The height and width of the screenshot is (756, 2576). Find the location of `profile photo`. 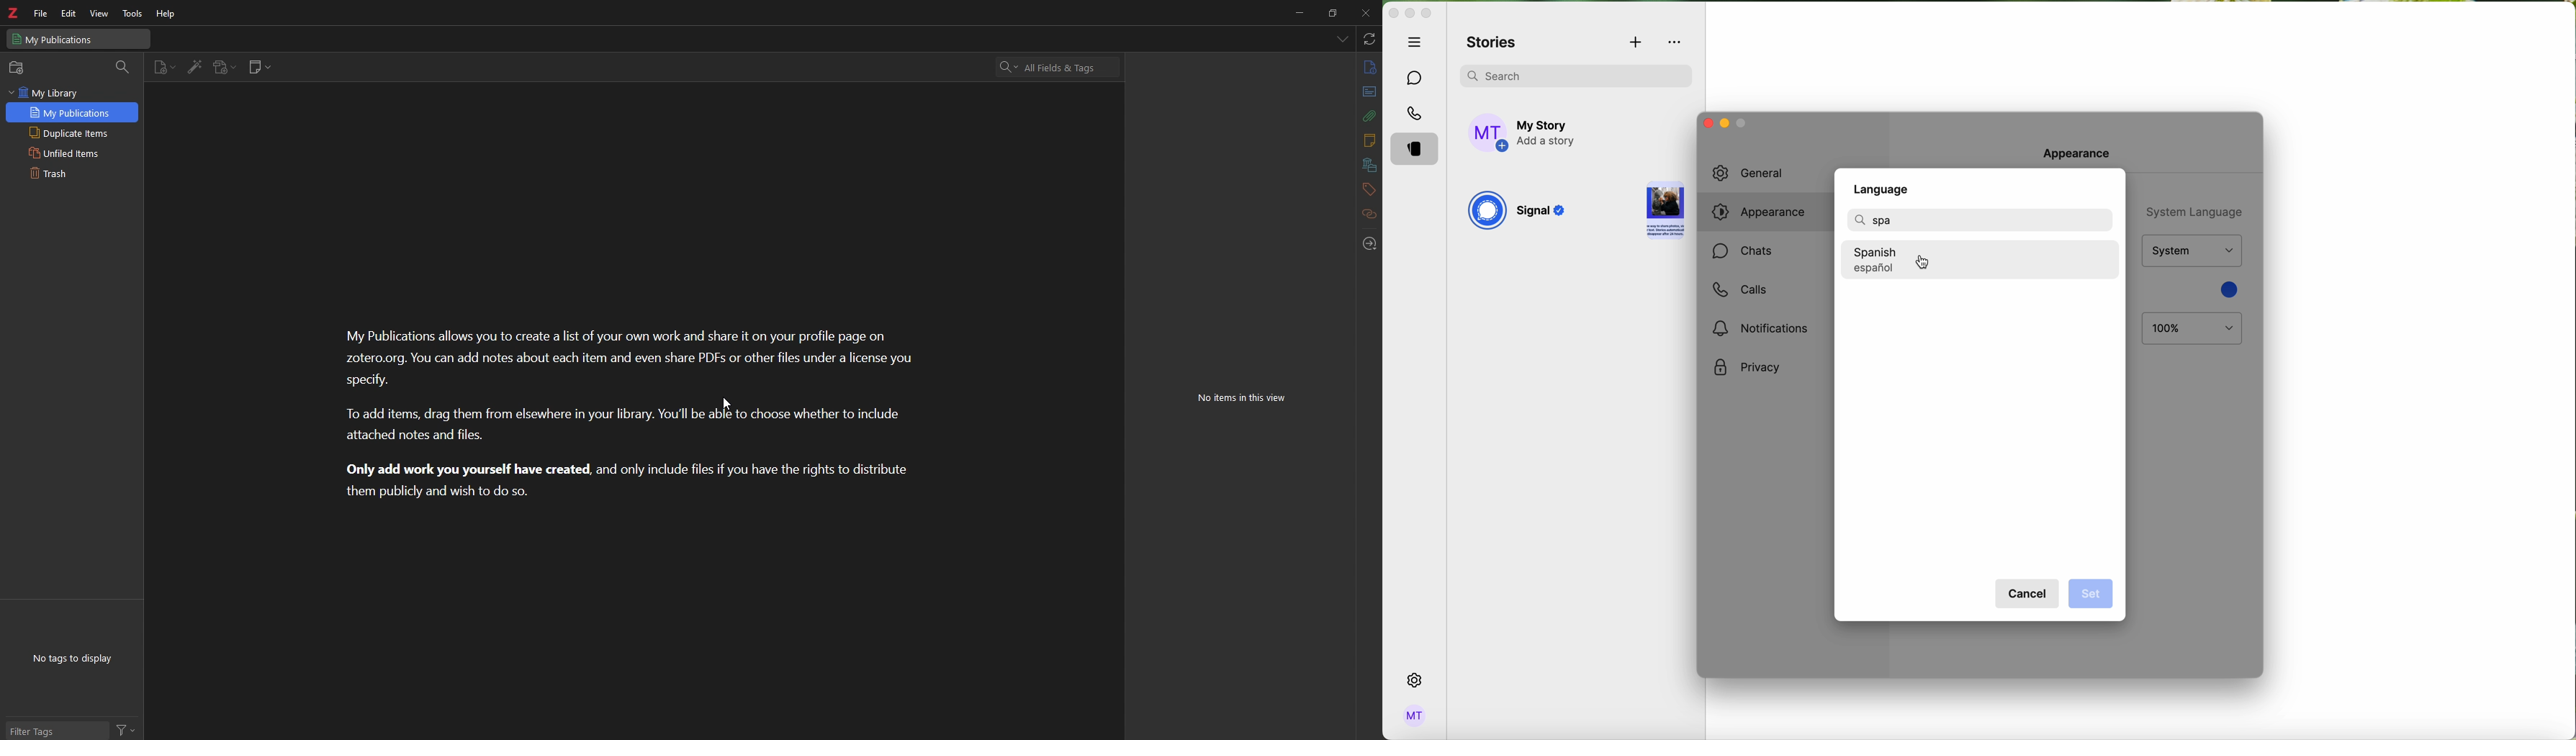

profile photo is located at coordinates (1489, 133).